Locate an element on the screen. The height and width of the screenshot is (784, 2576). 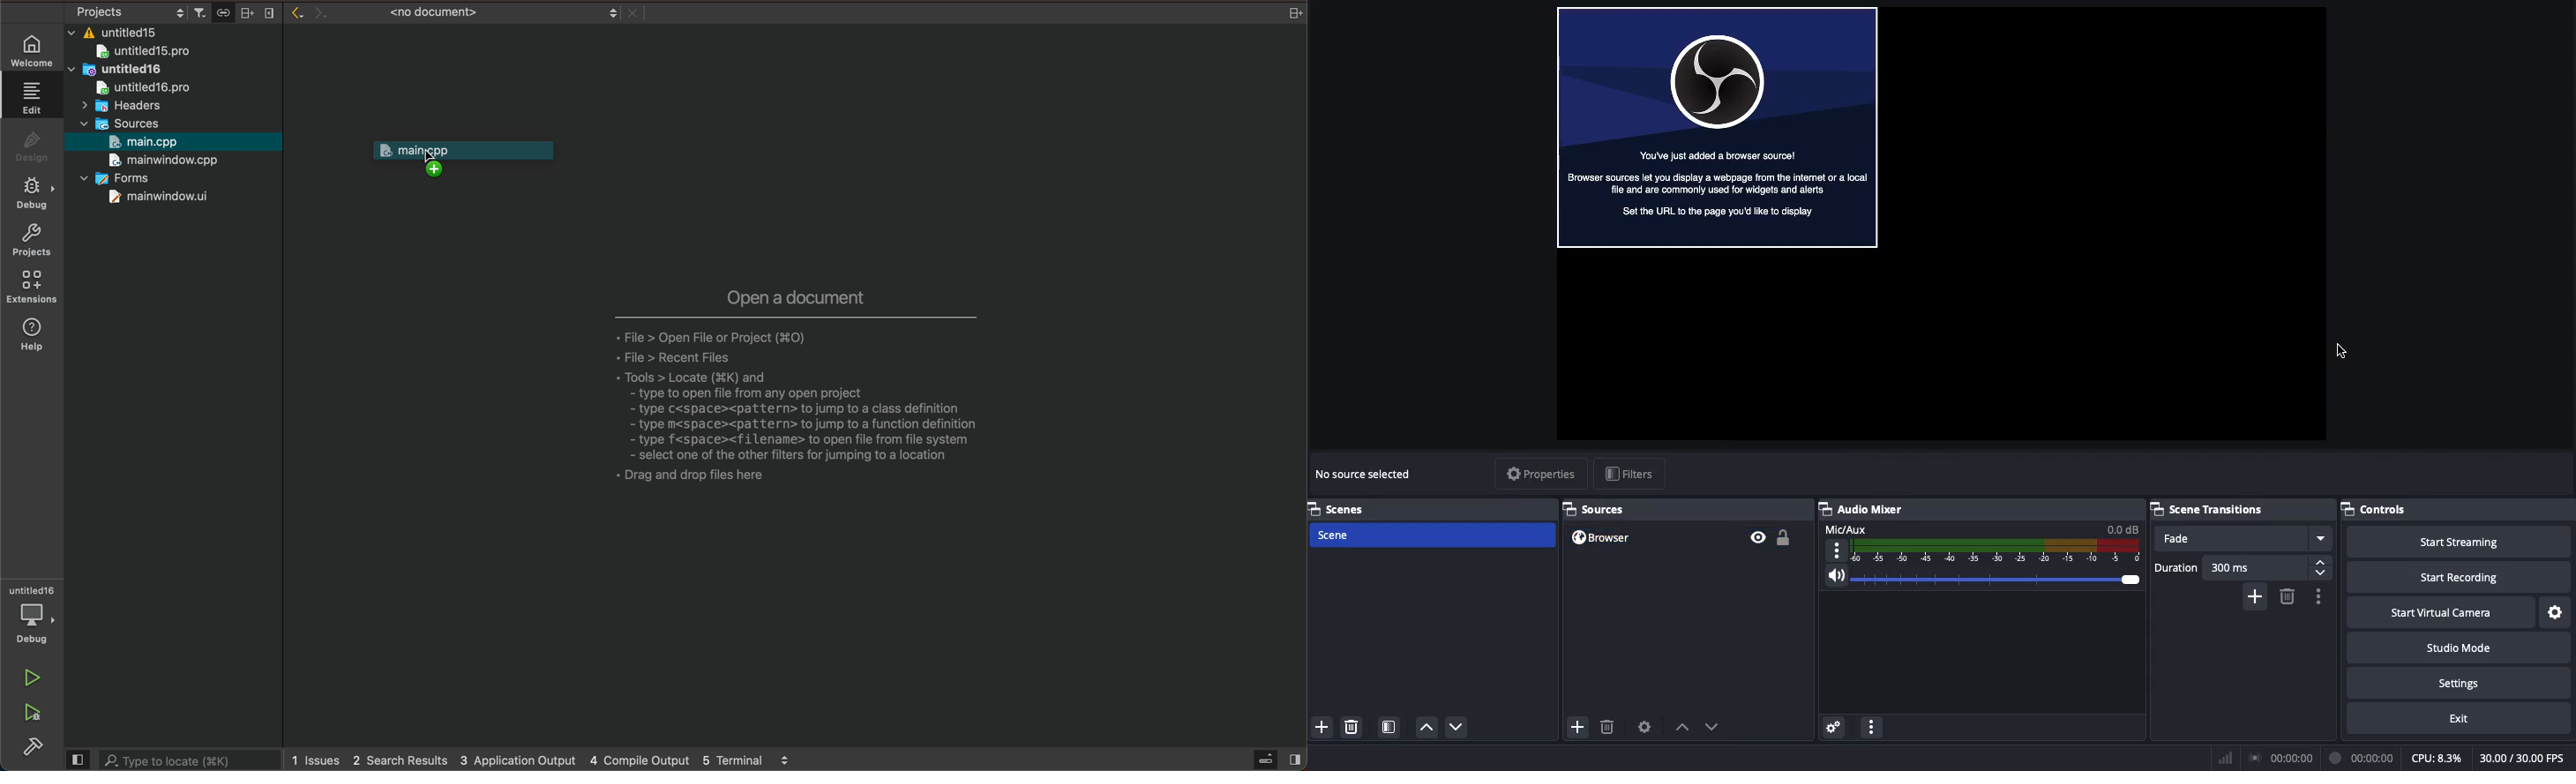
5 terminal is located at coordinates (761, 760).